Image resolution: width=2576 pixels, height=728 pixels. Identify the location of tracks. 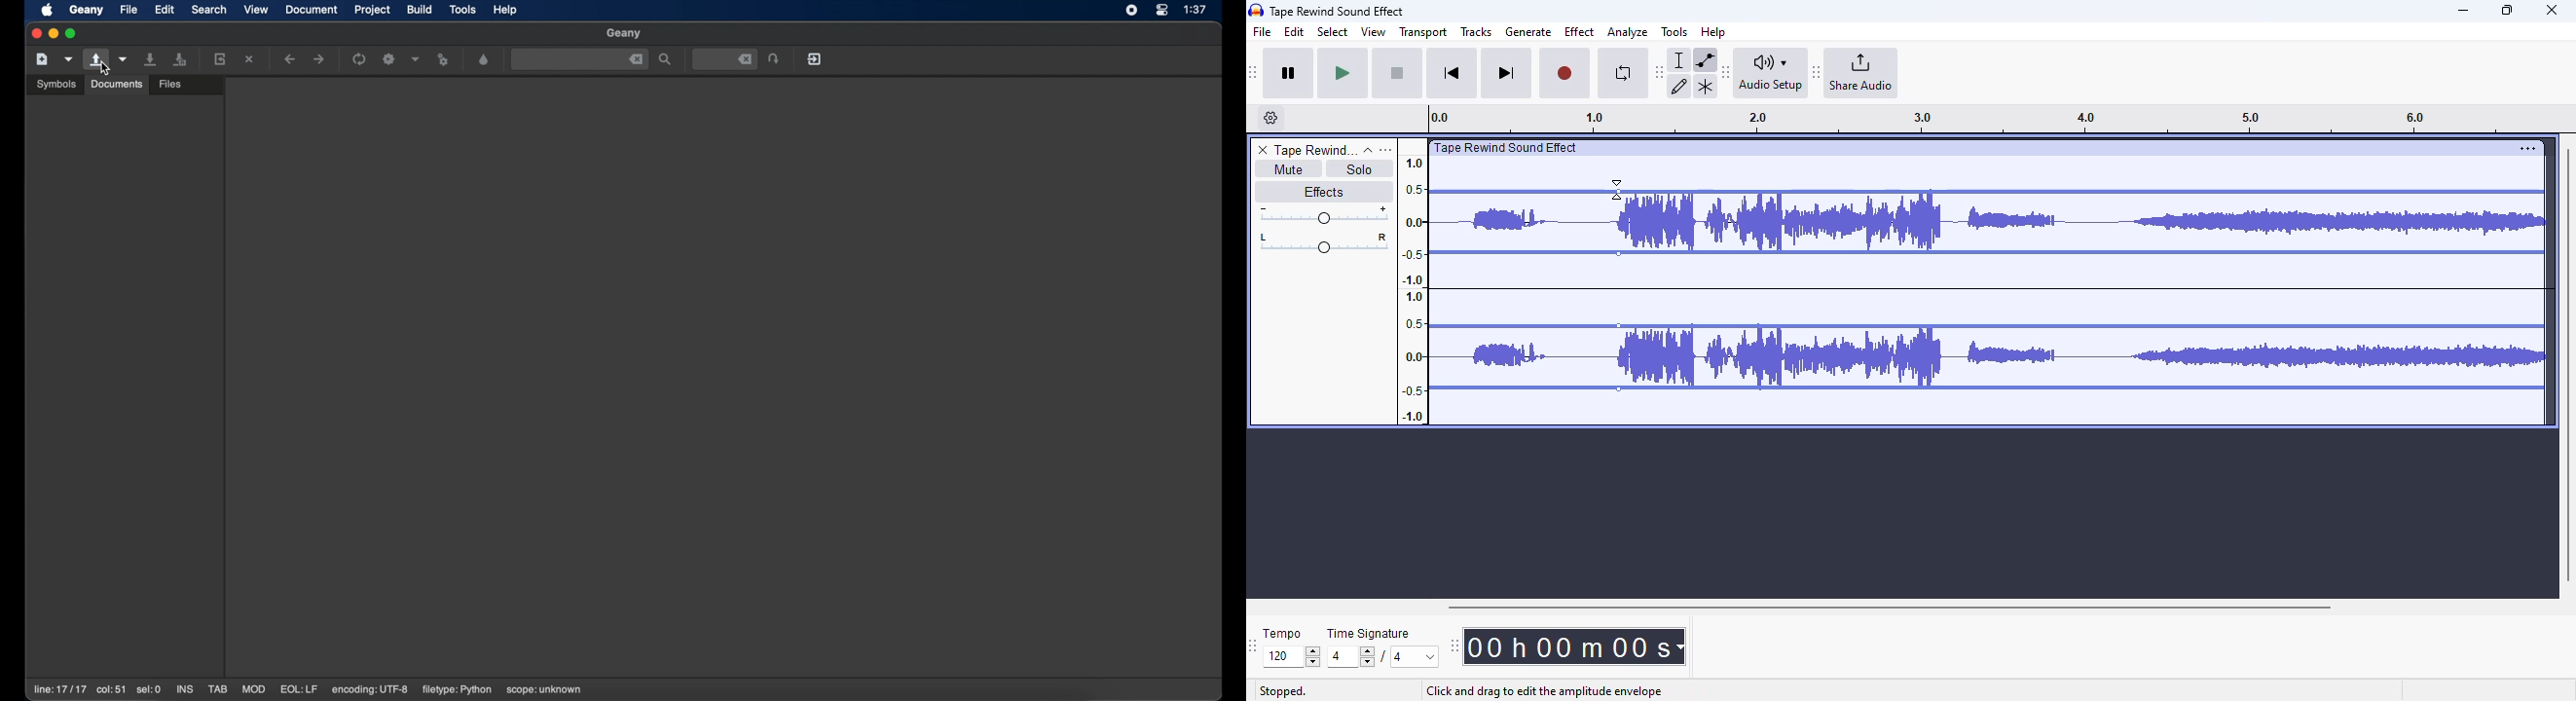
(1476, 33).